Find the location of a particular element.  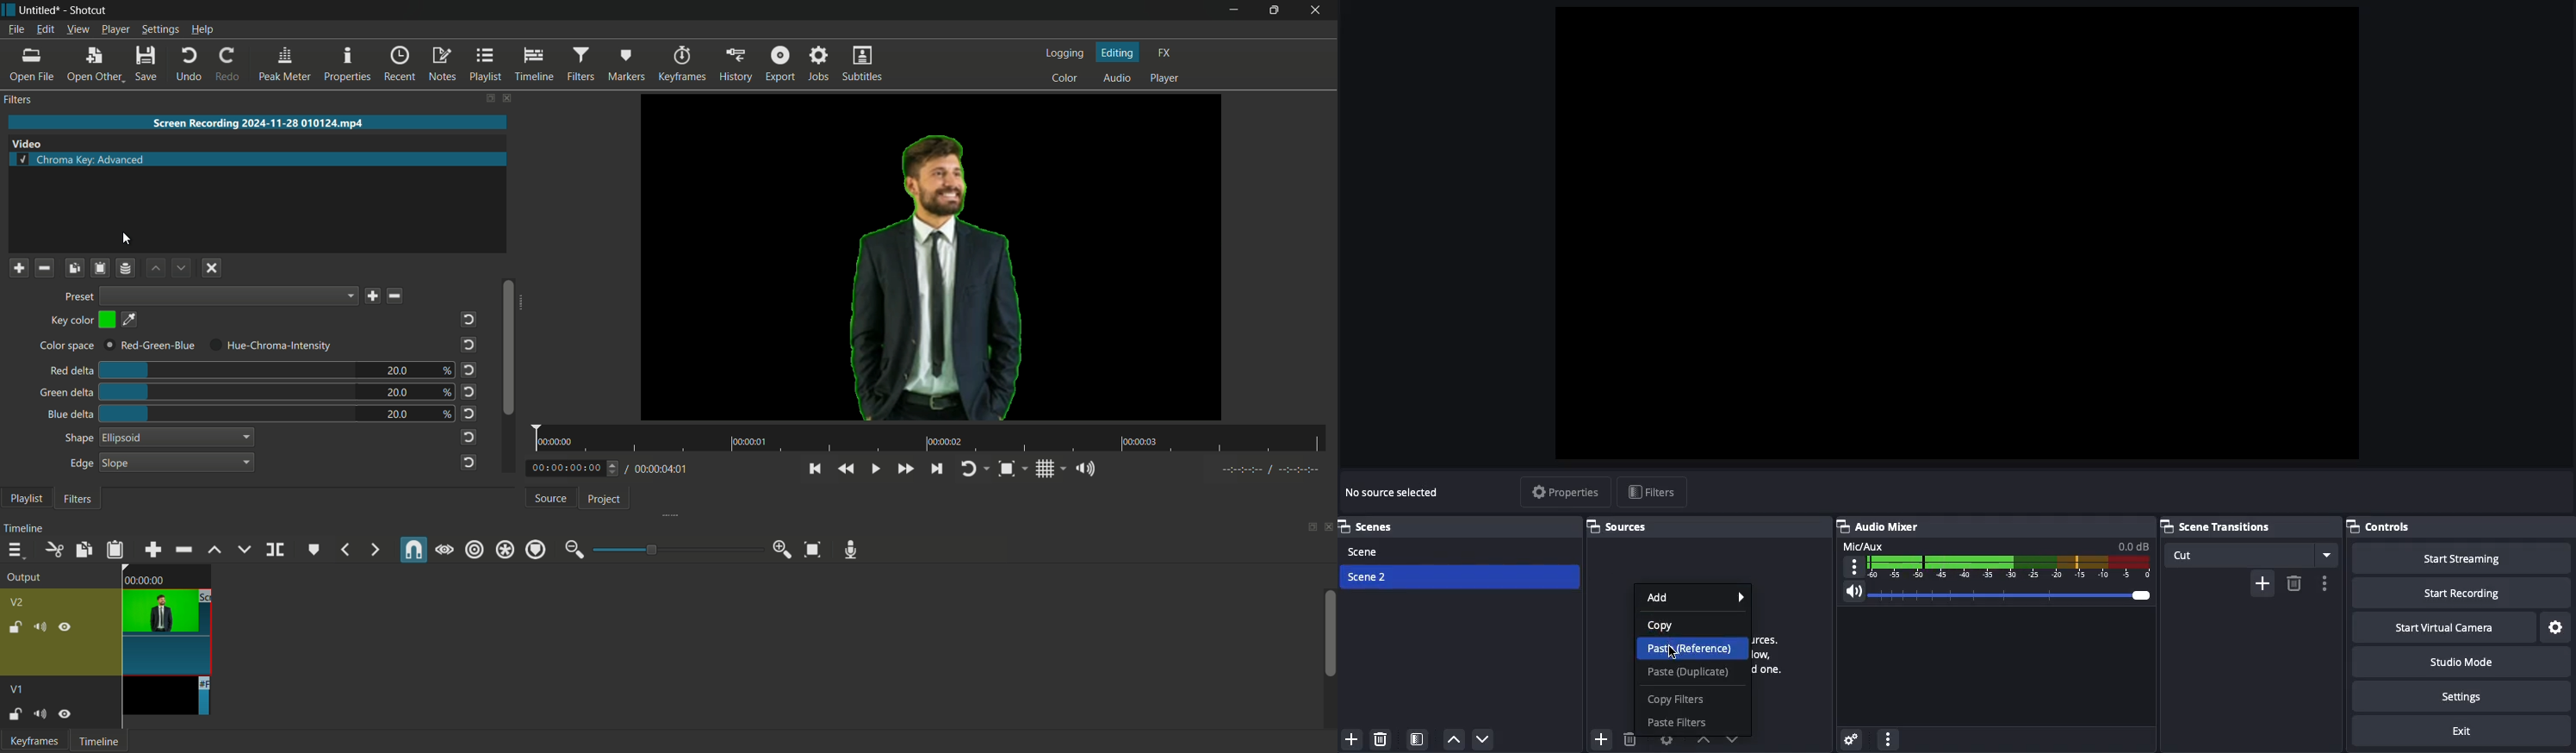

Paste (Reference) is located at coordinates (1694, 650).